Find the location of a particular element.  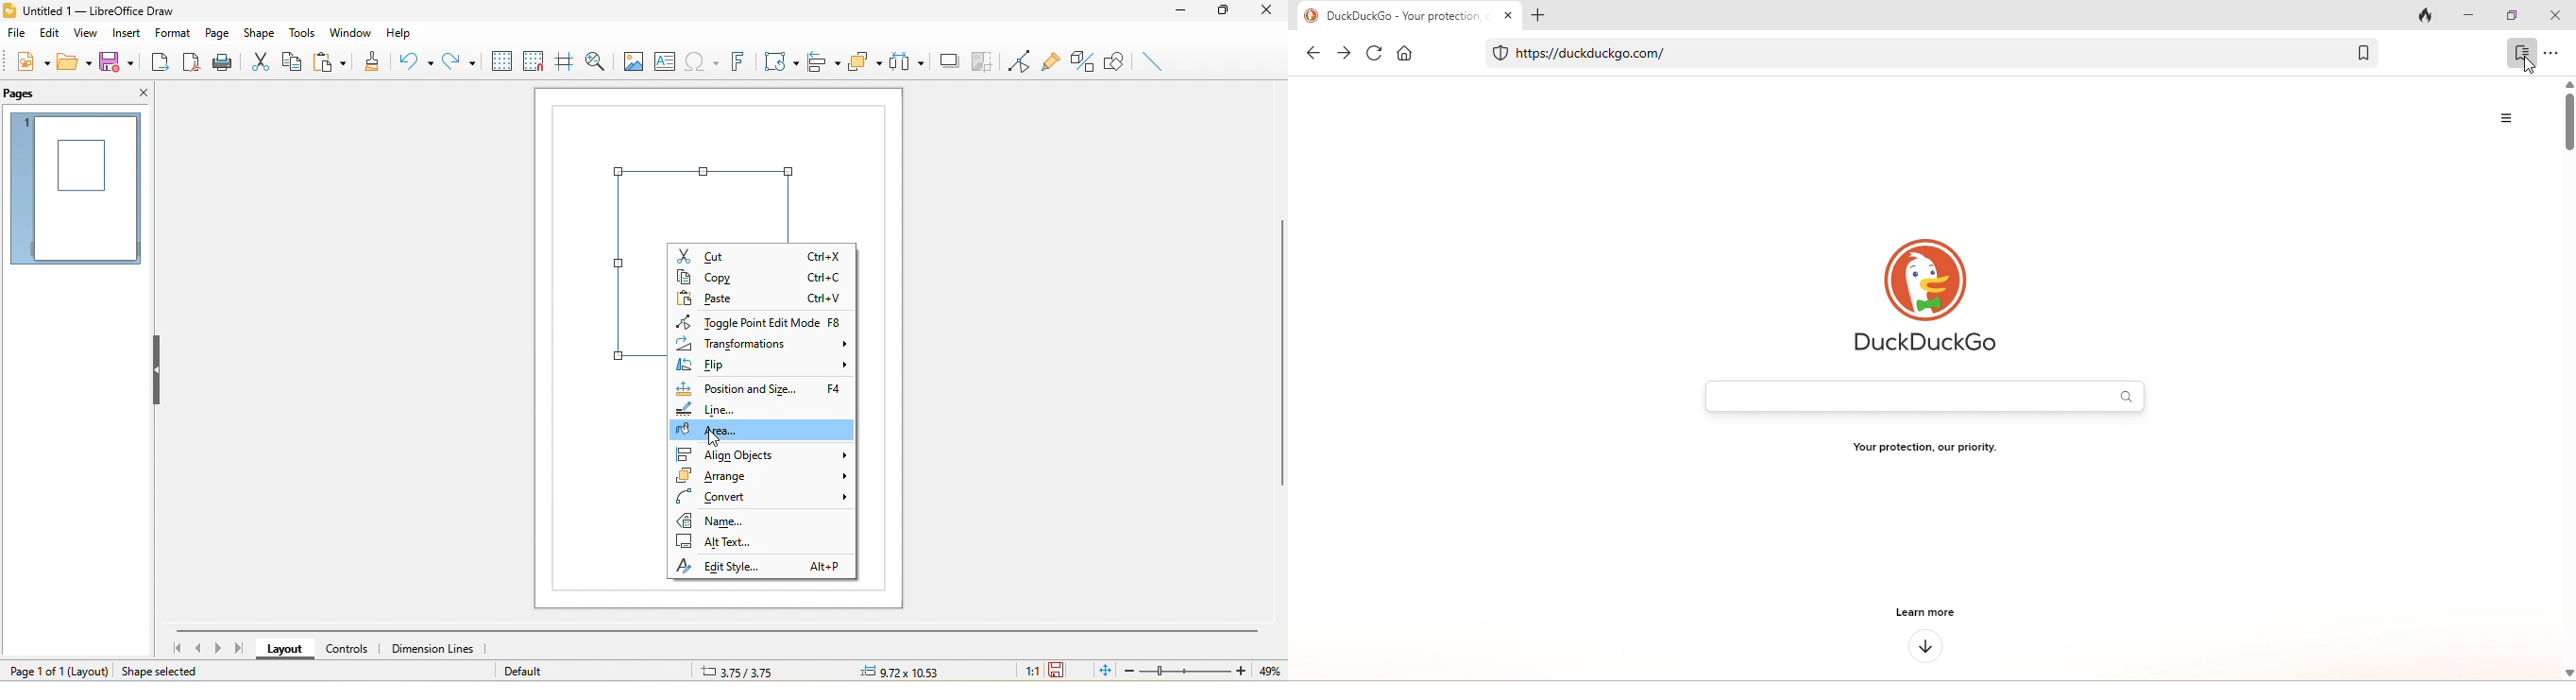

maximize is located at coordinates (2514, 17).